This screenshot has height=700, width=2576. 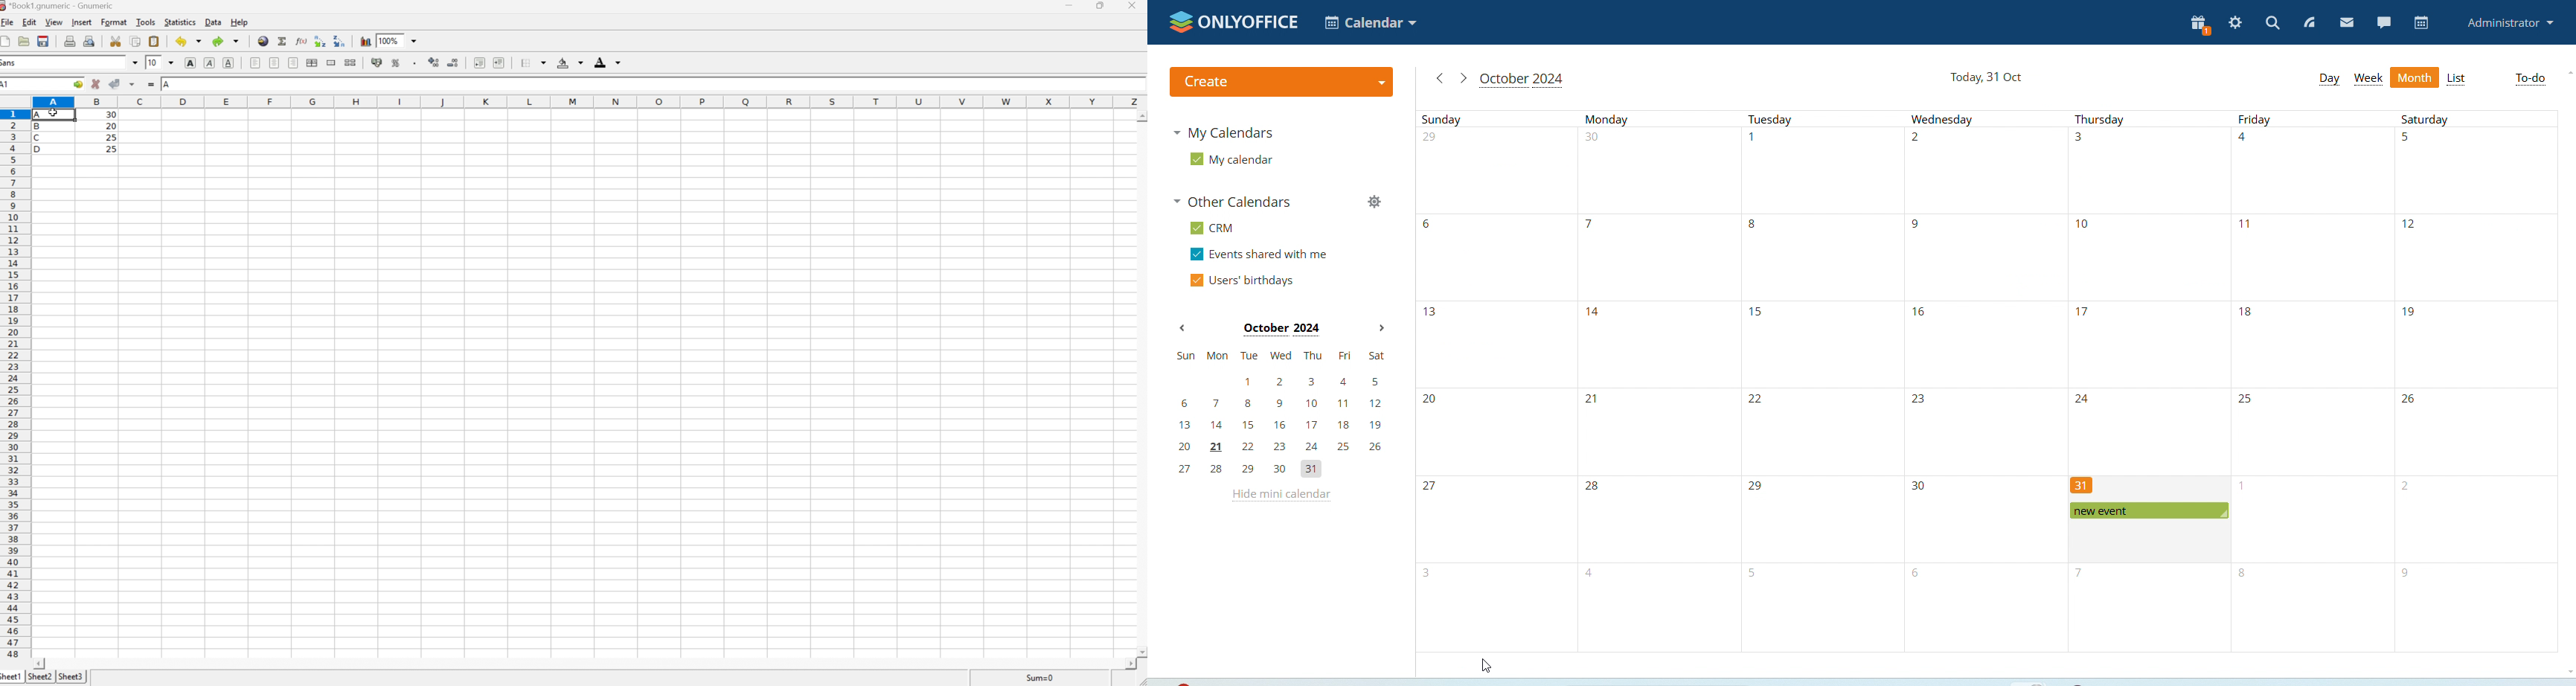 I want to click on hide mini calendar, so click(x=1281, y=496).